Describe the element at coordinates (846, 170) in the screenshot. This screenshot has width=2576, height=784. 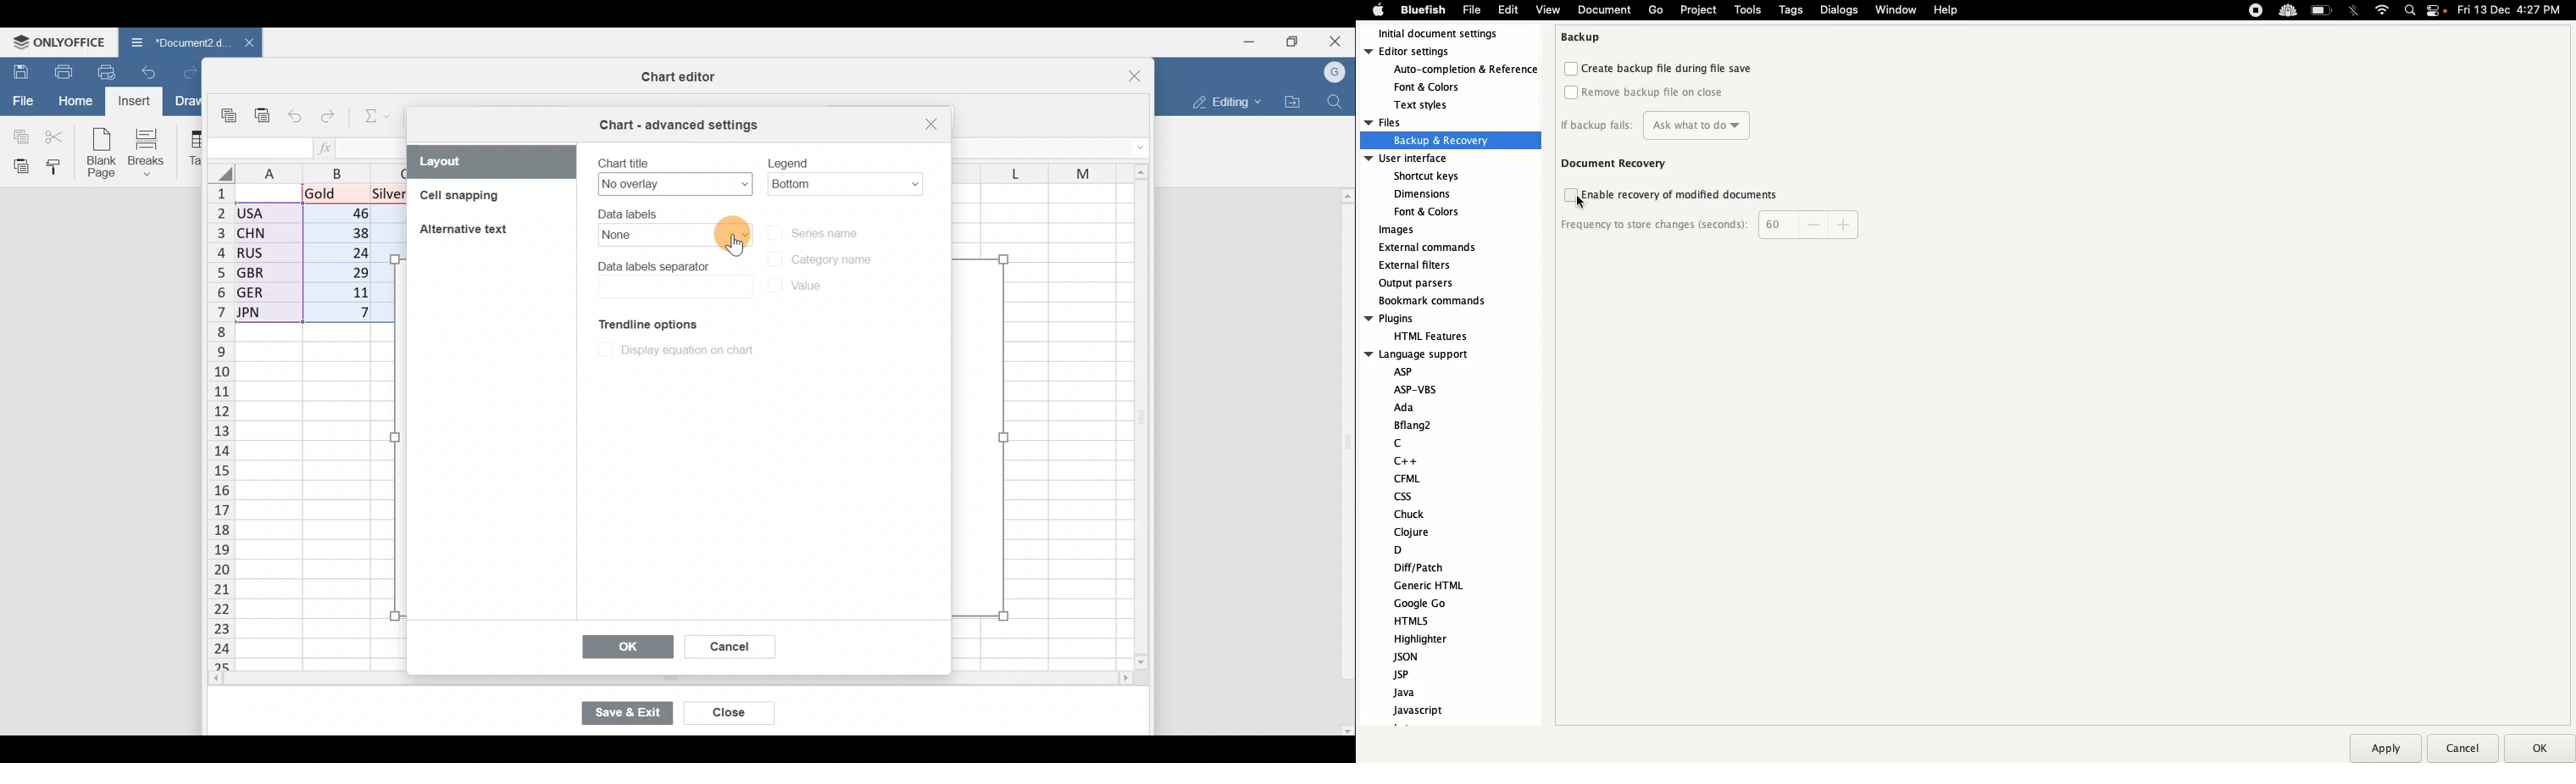
I see `Legend` at that location.